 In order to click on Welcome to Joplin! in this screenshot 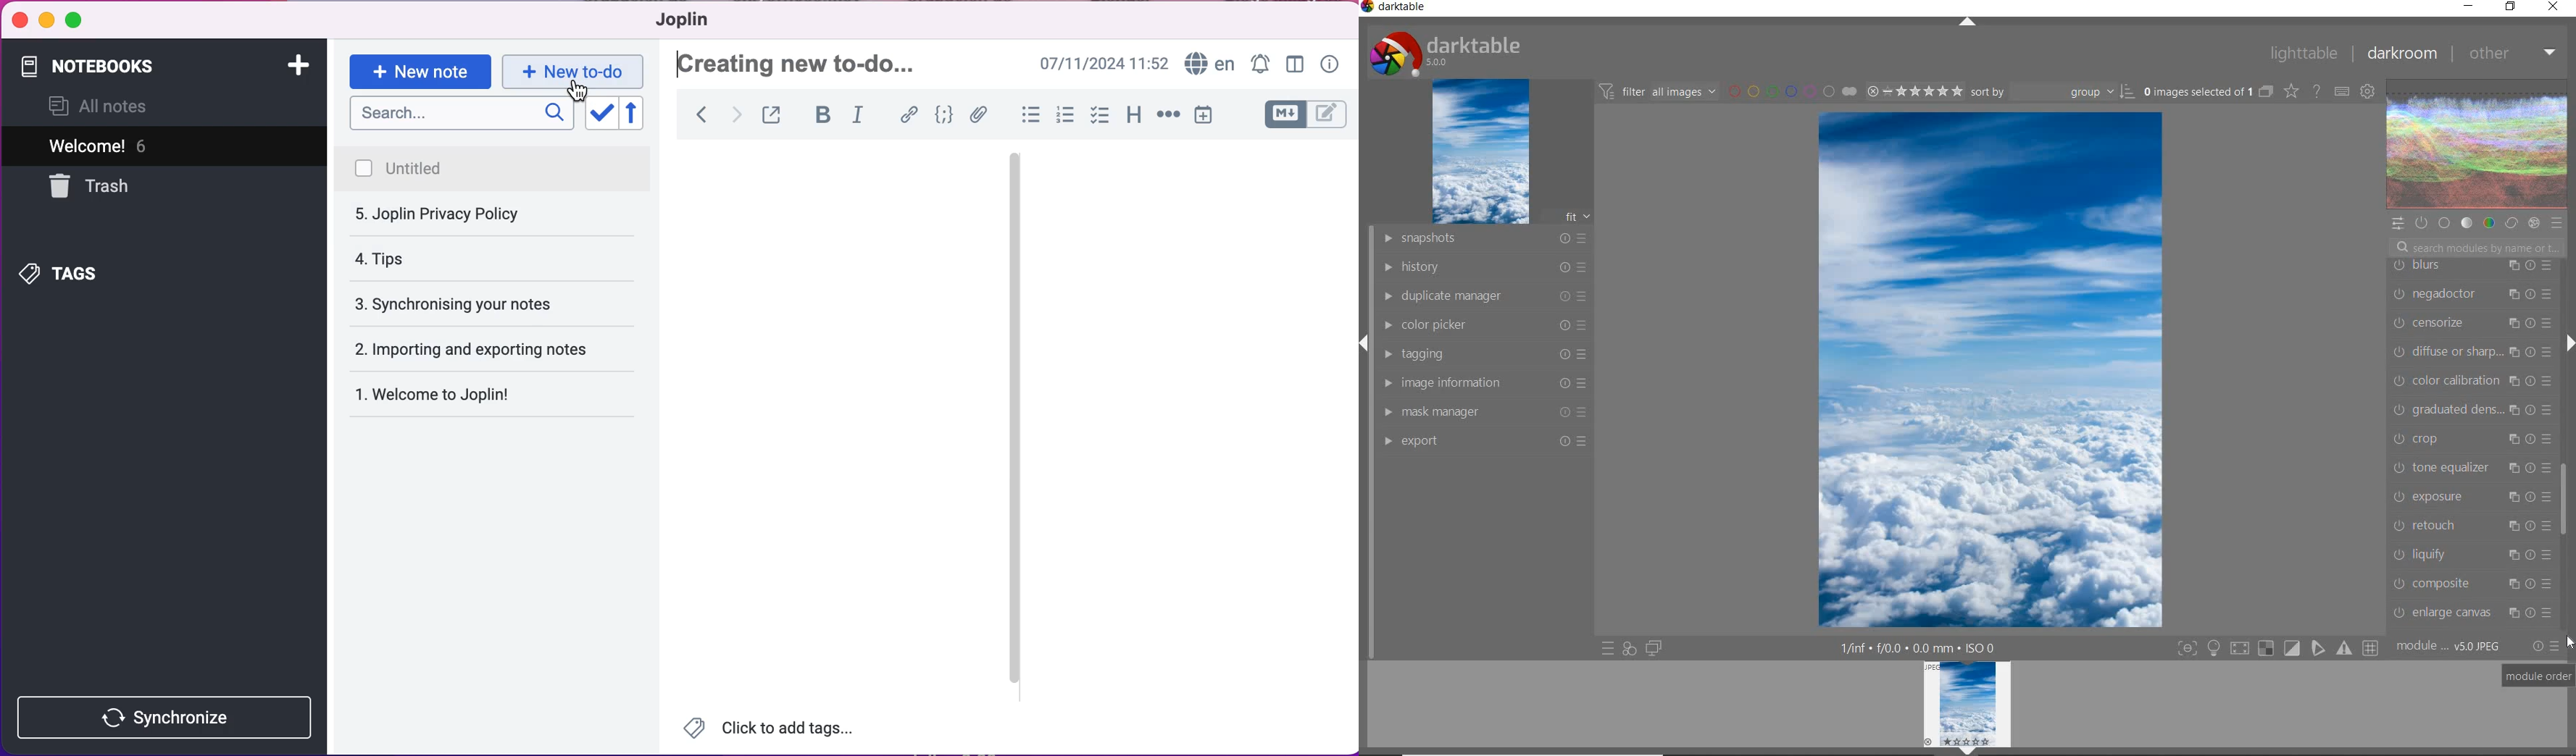, I will do `click(442, 394)`.